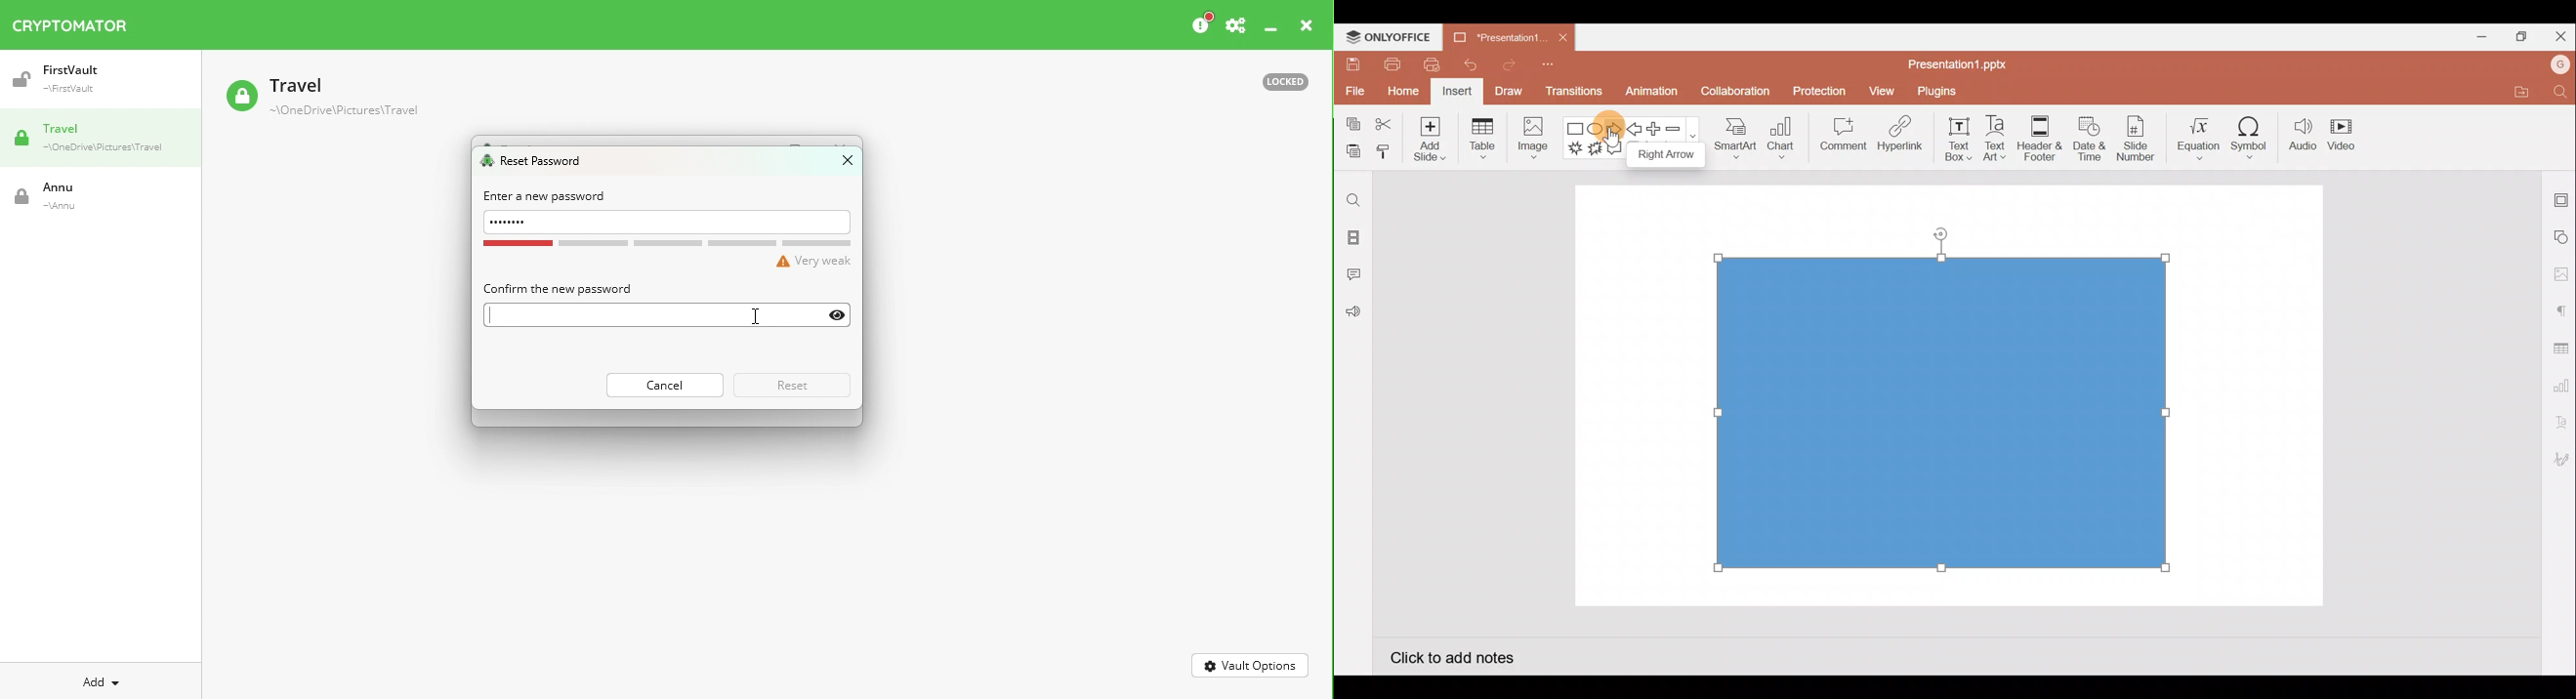  Describe the element at coordinates (1353, 89) in the screenshot. I see `File` at that location.